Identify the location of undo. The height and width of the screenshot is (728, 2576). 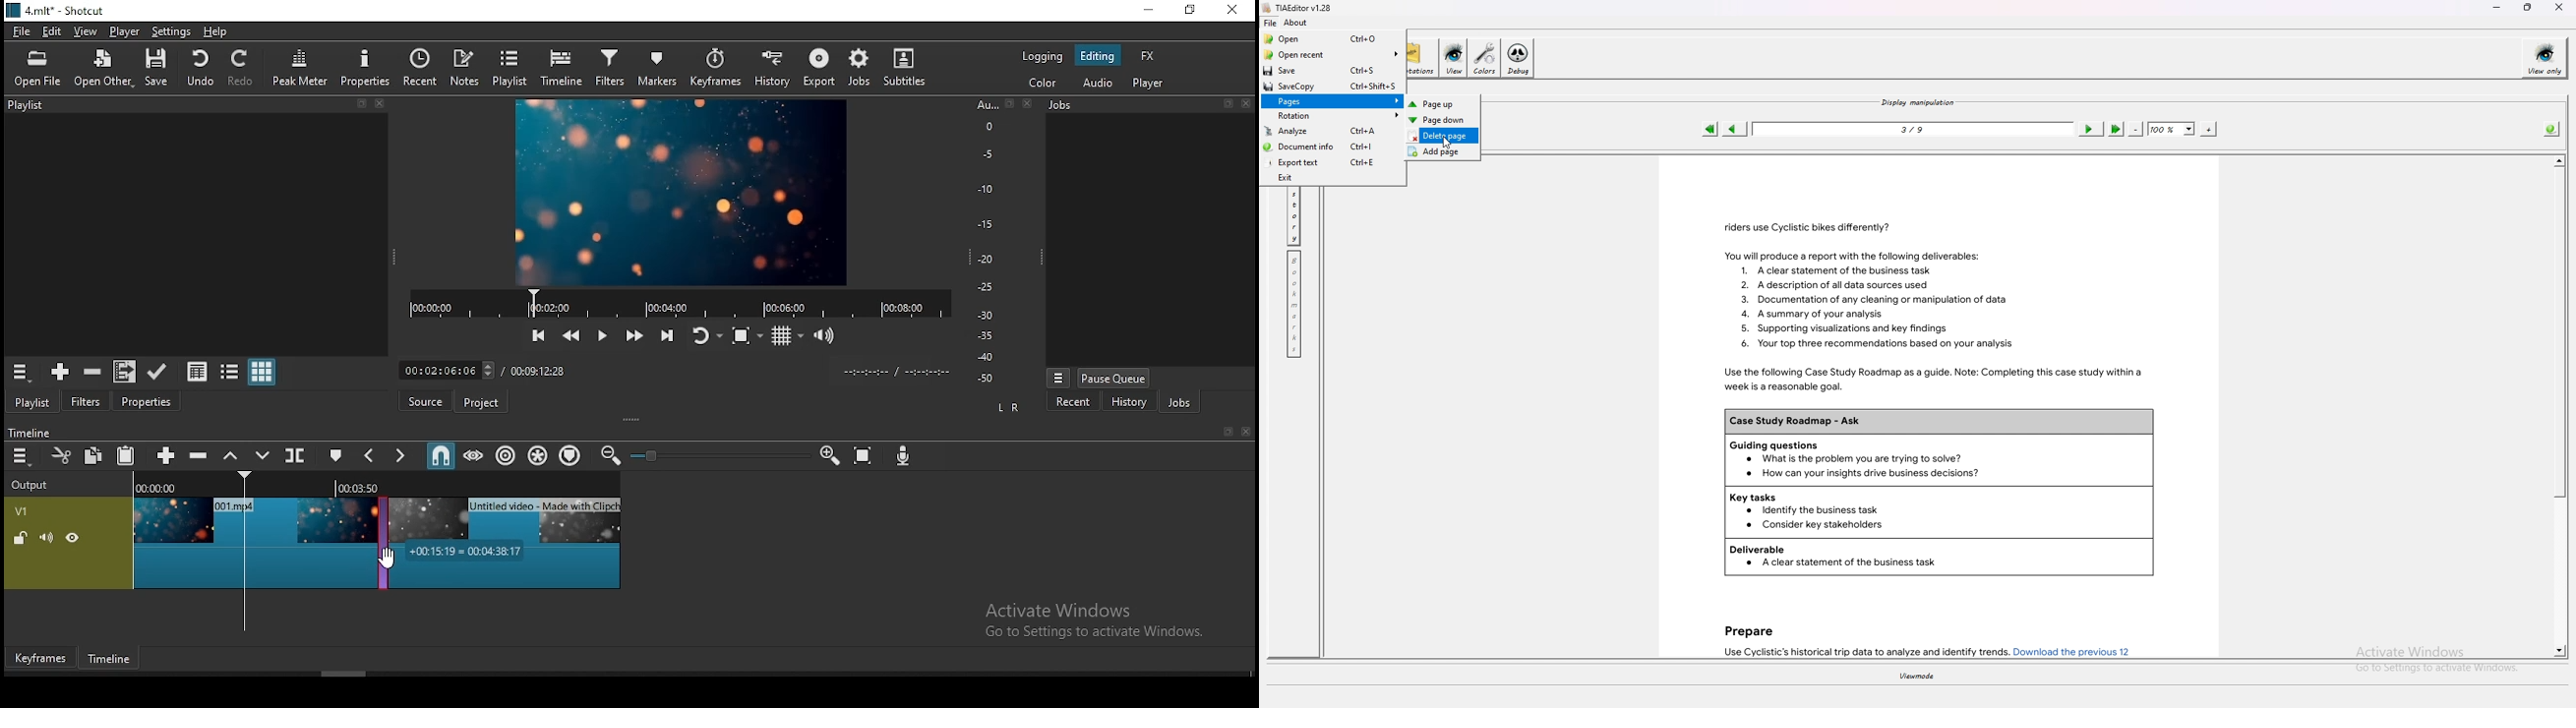
(200, 67).